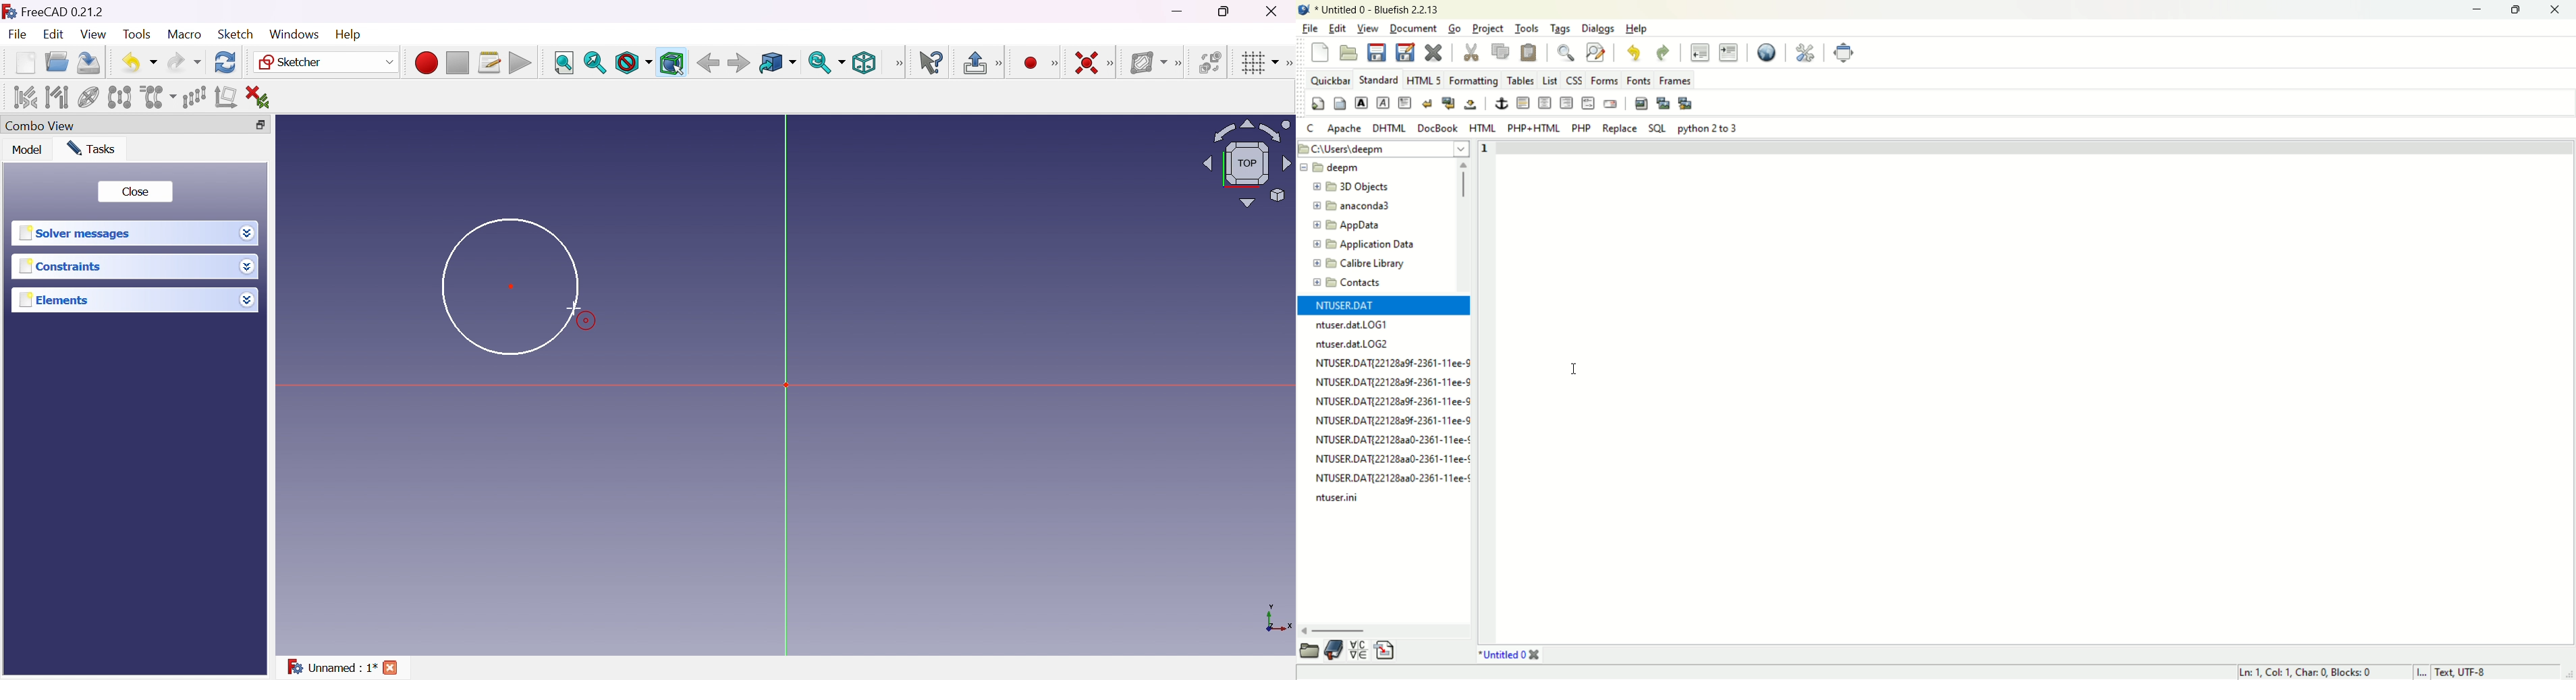 This screenshot has width=2576, height=700. Describe the element at coordinates (1768, 53) in the screenshot. I see `view in browser` at that location.